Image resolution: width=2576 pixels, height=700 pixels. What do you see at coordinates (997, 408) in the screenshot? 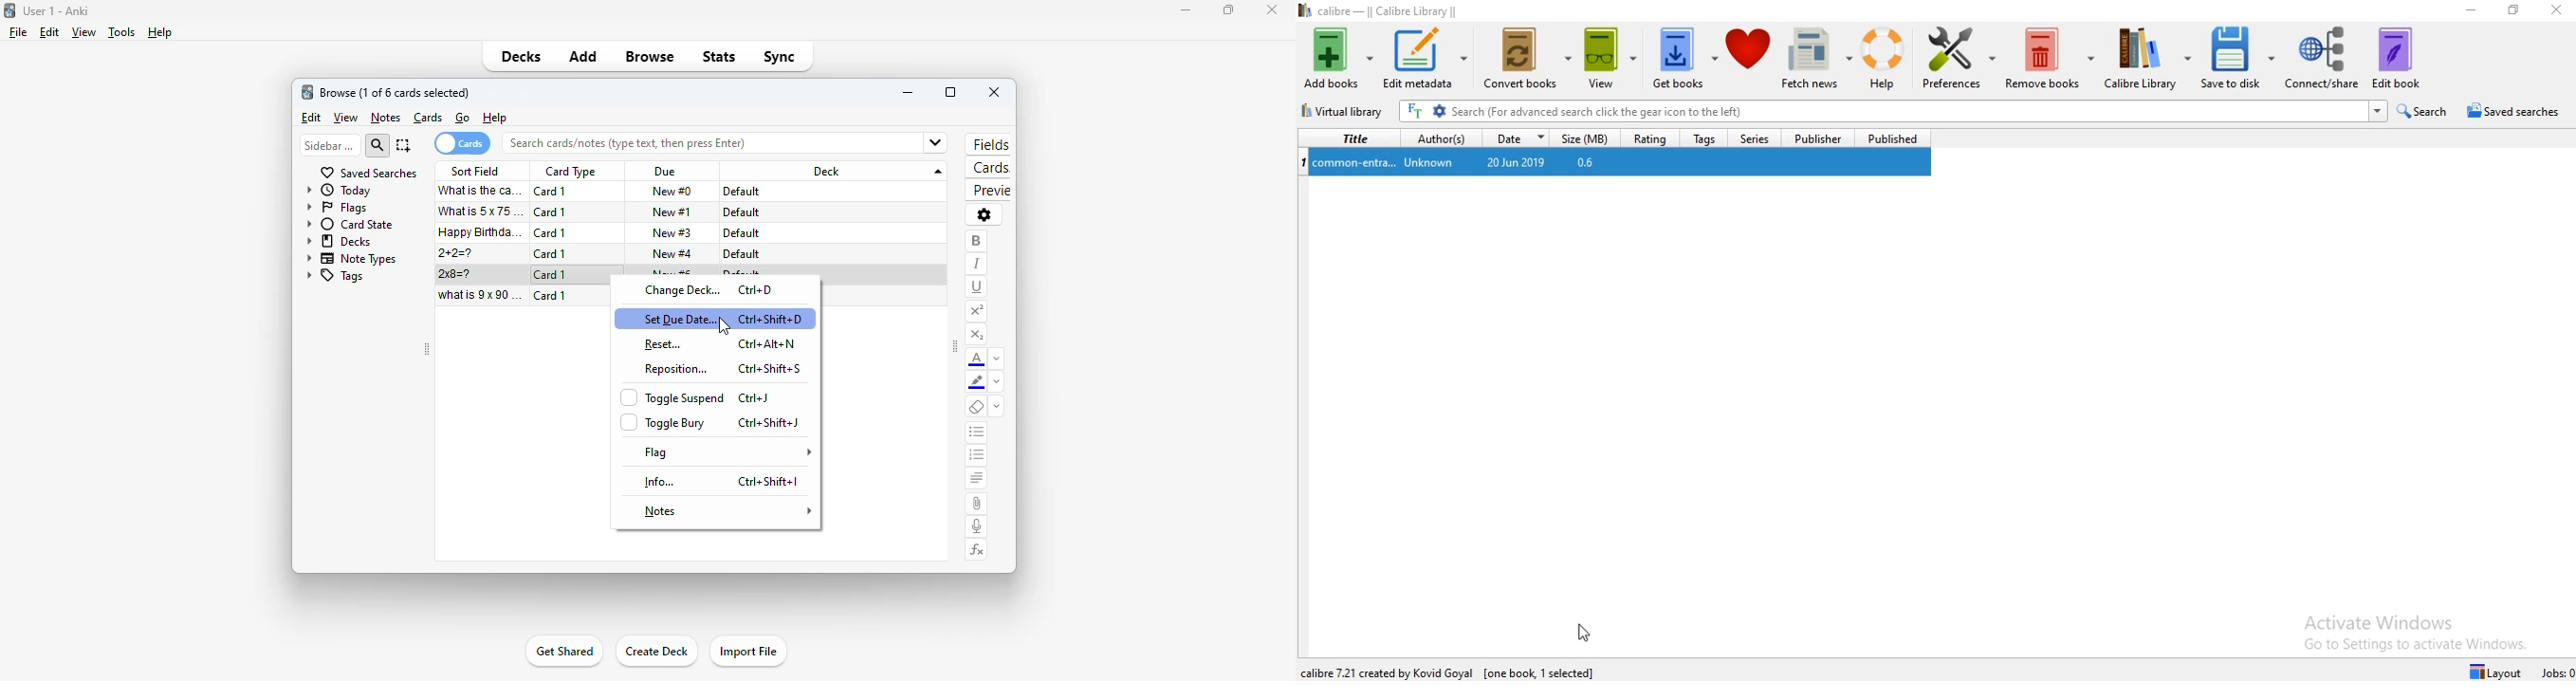
I see `select formatting to remove` at bounding box center [997, 408].